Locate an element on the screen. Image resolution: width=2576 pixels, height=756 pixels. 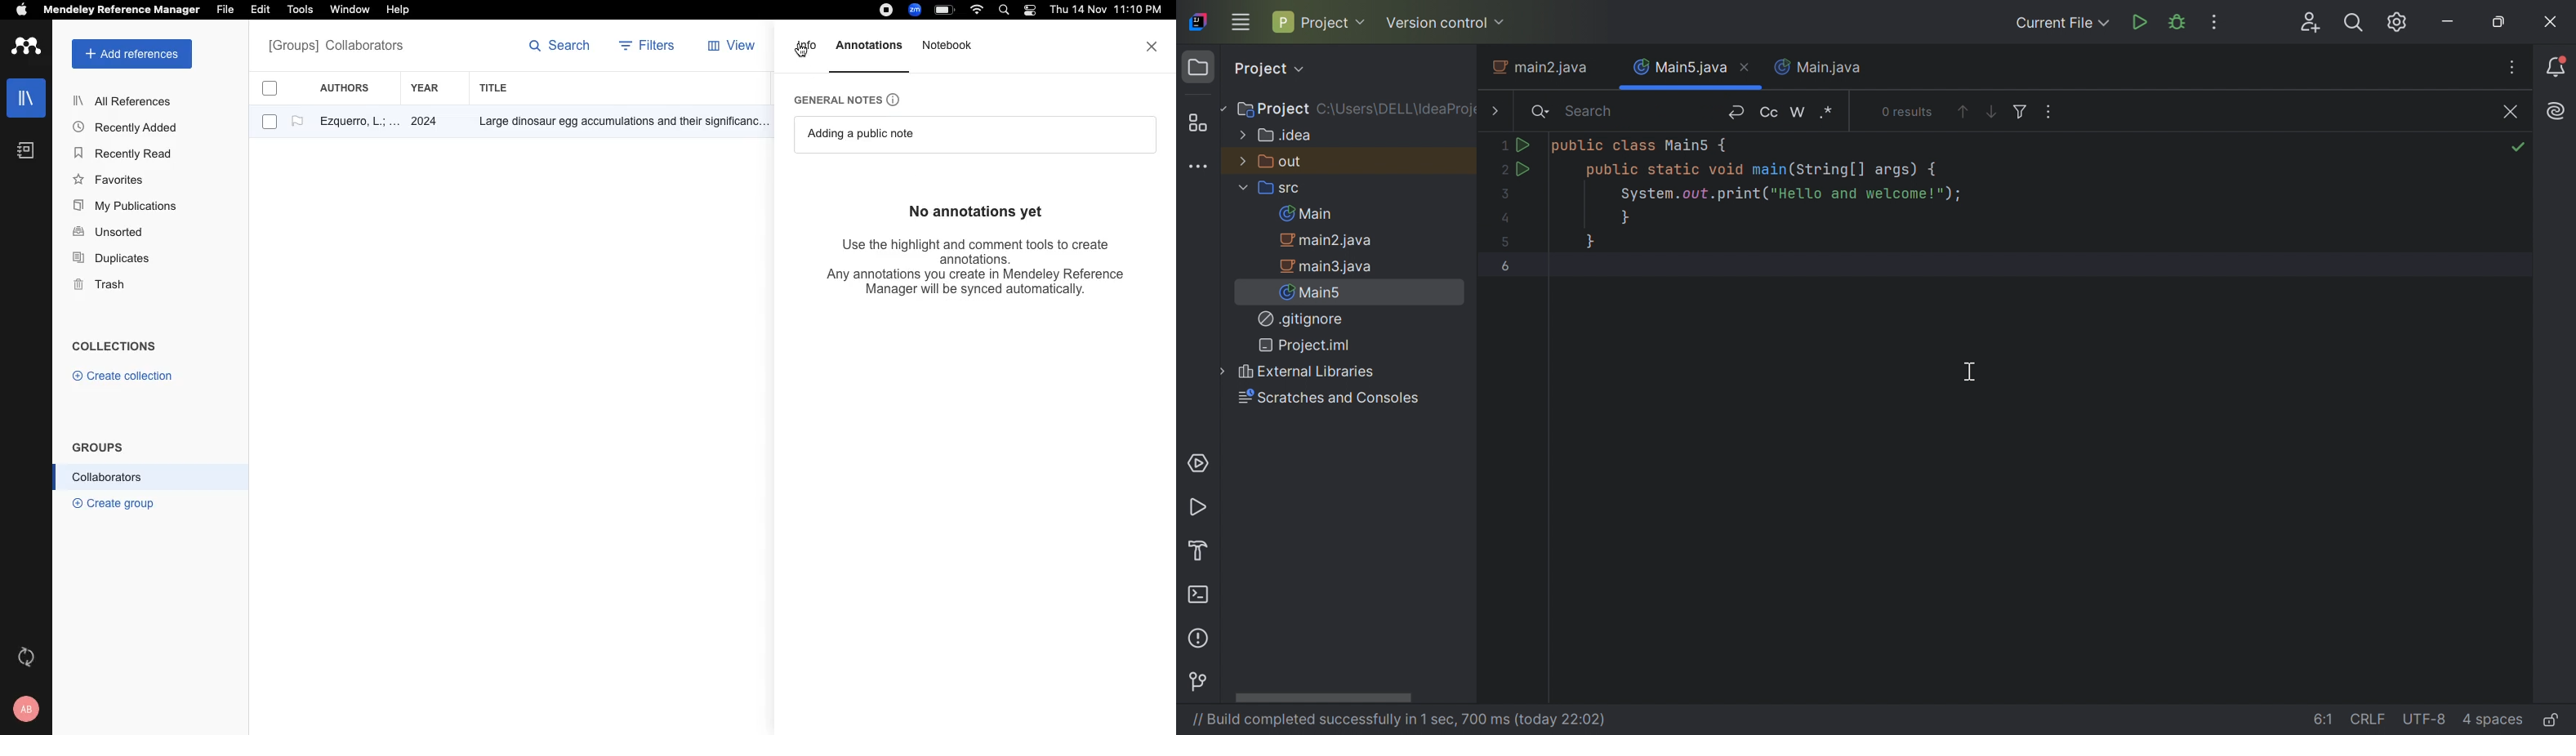
general notes is located at coordinates (855, 98).